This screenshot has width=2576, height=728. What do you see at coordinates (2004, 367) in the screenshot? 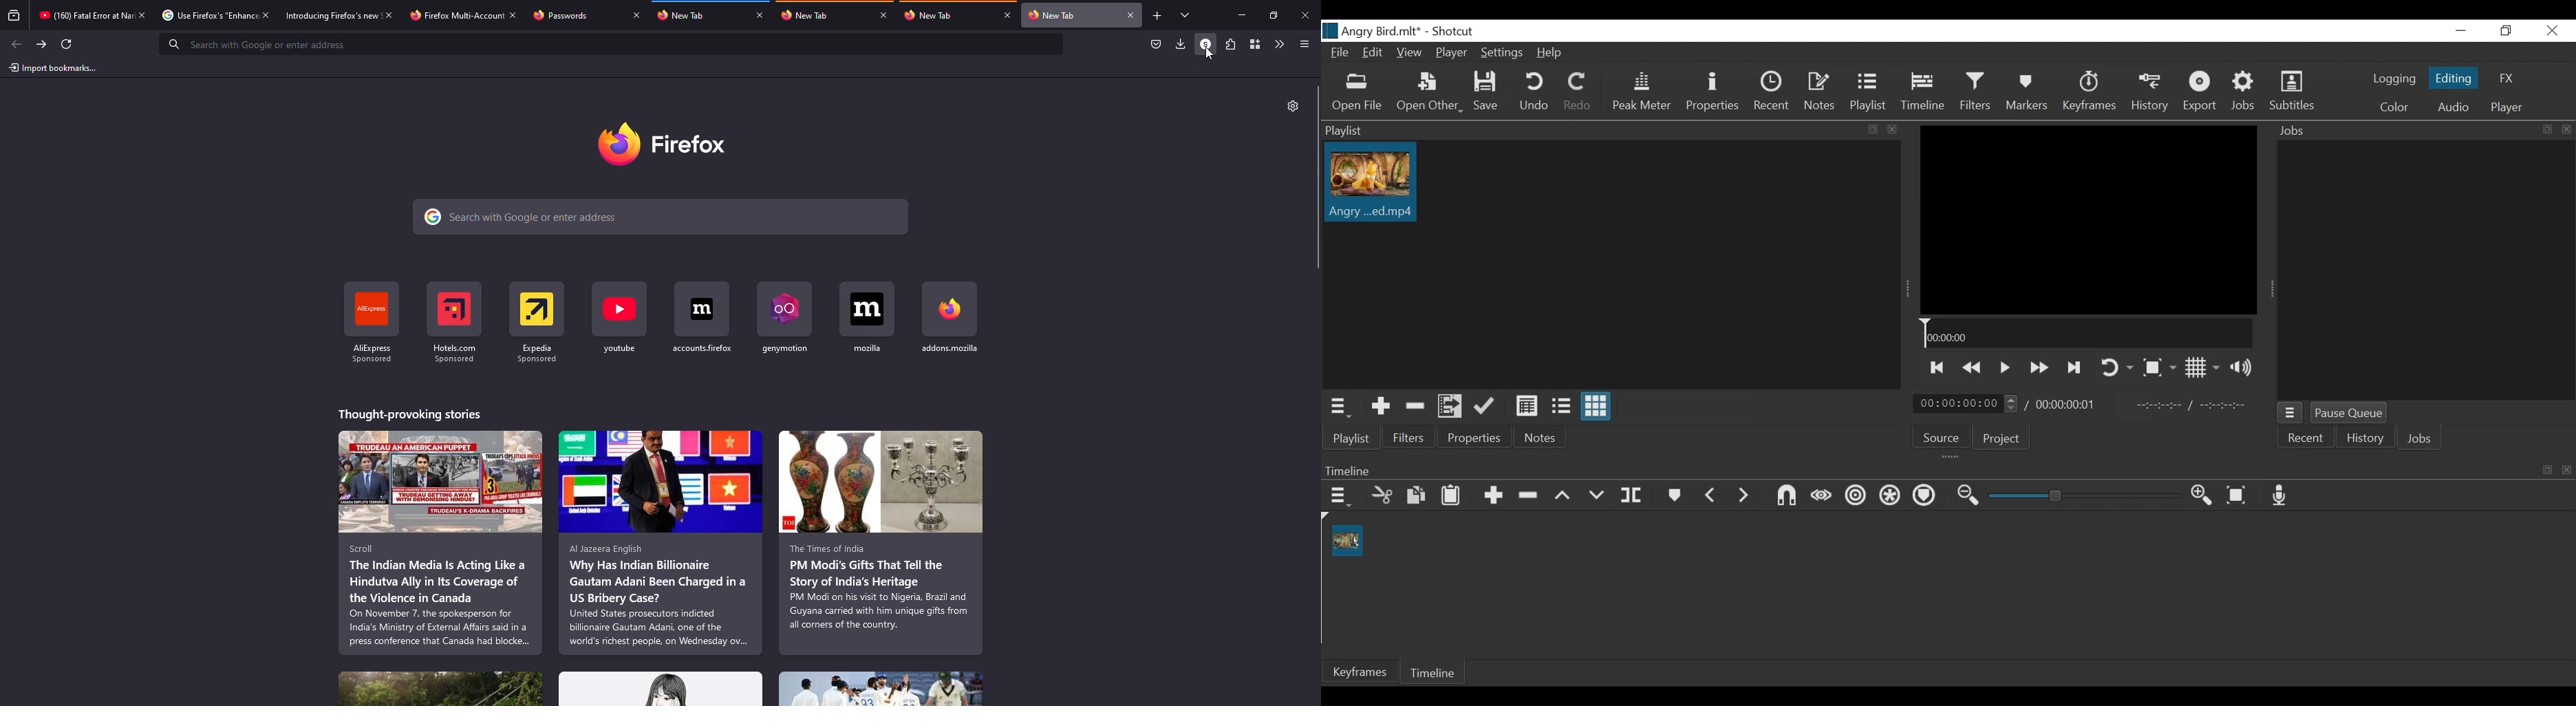
I see `Toggle play or pause (space)` at bounding box center [2004, 367].